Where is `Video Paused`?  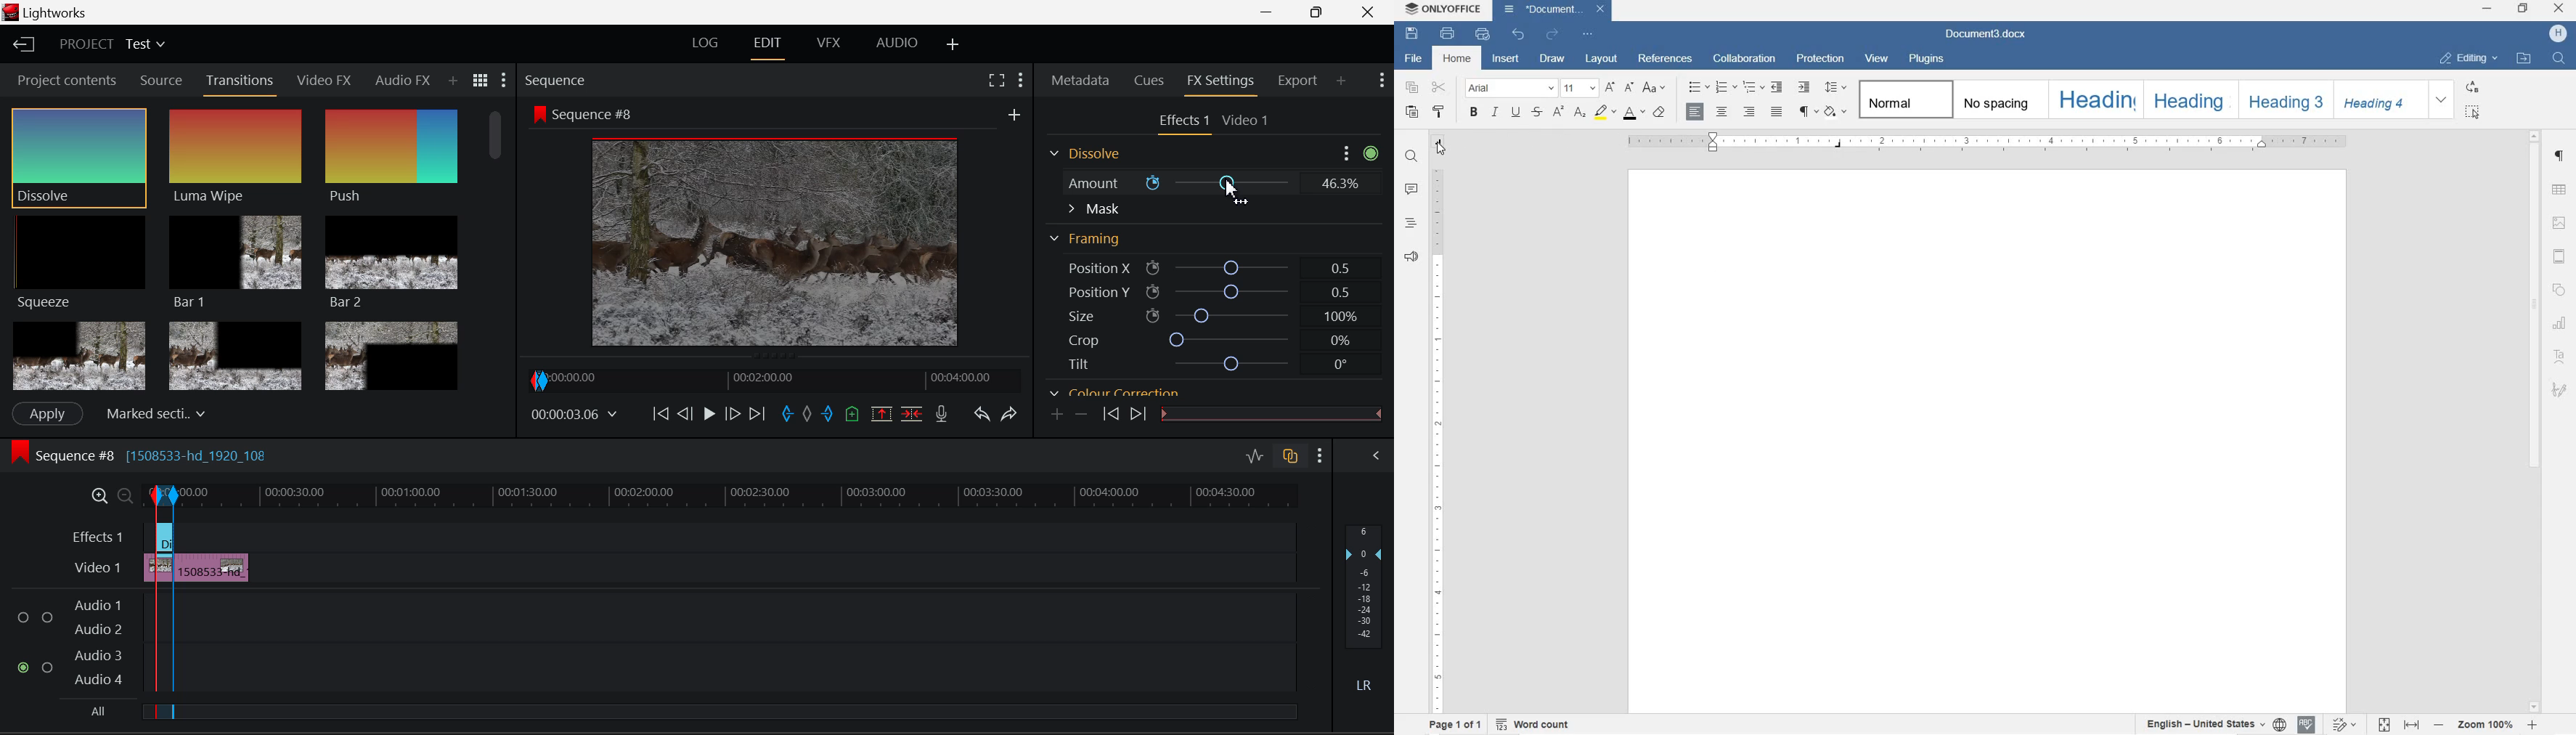 Video Paused is located at coordinates (707, 415).